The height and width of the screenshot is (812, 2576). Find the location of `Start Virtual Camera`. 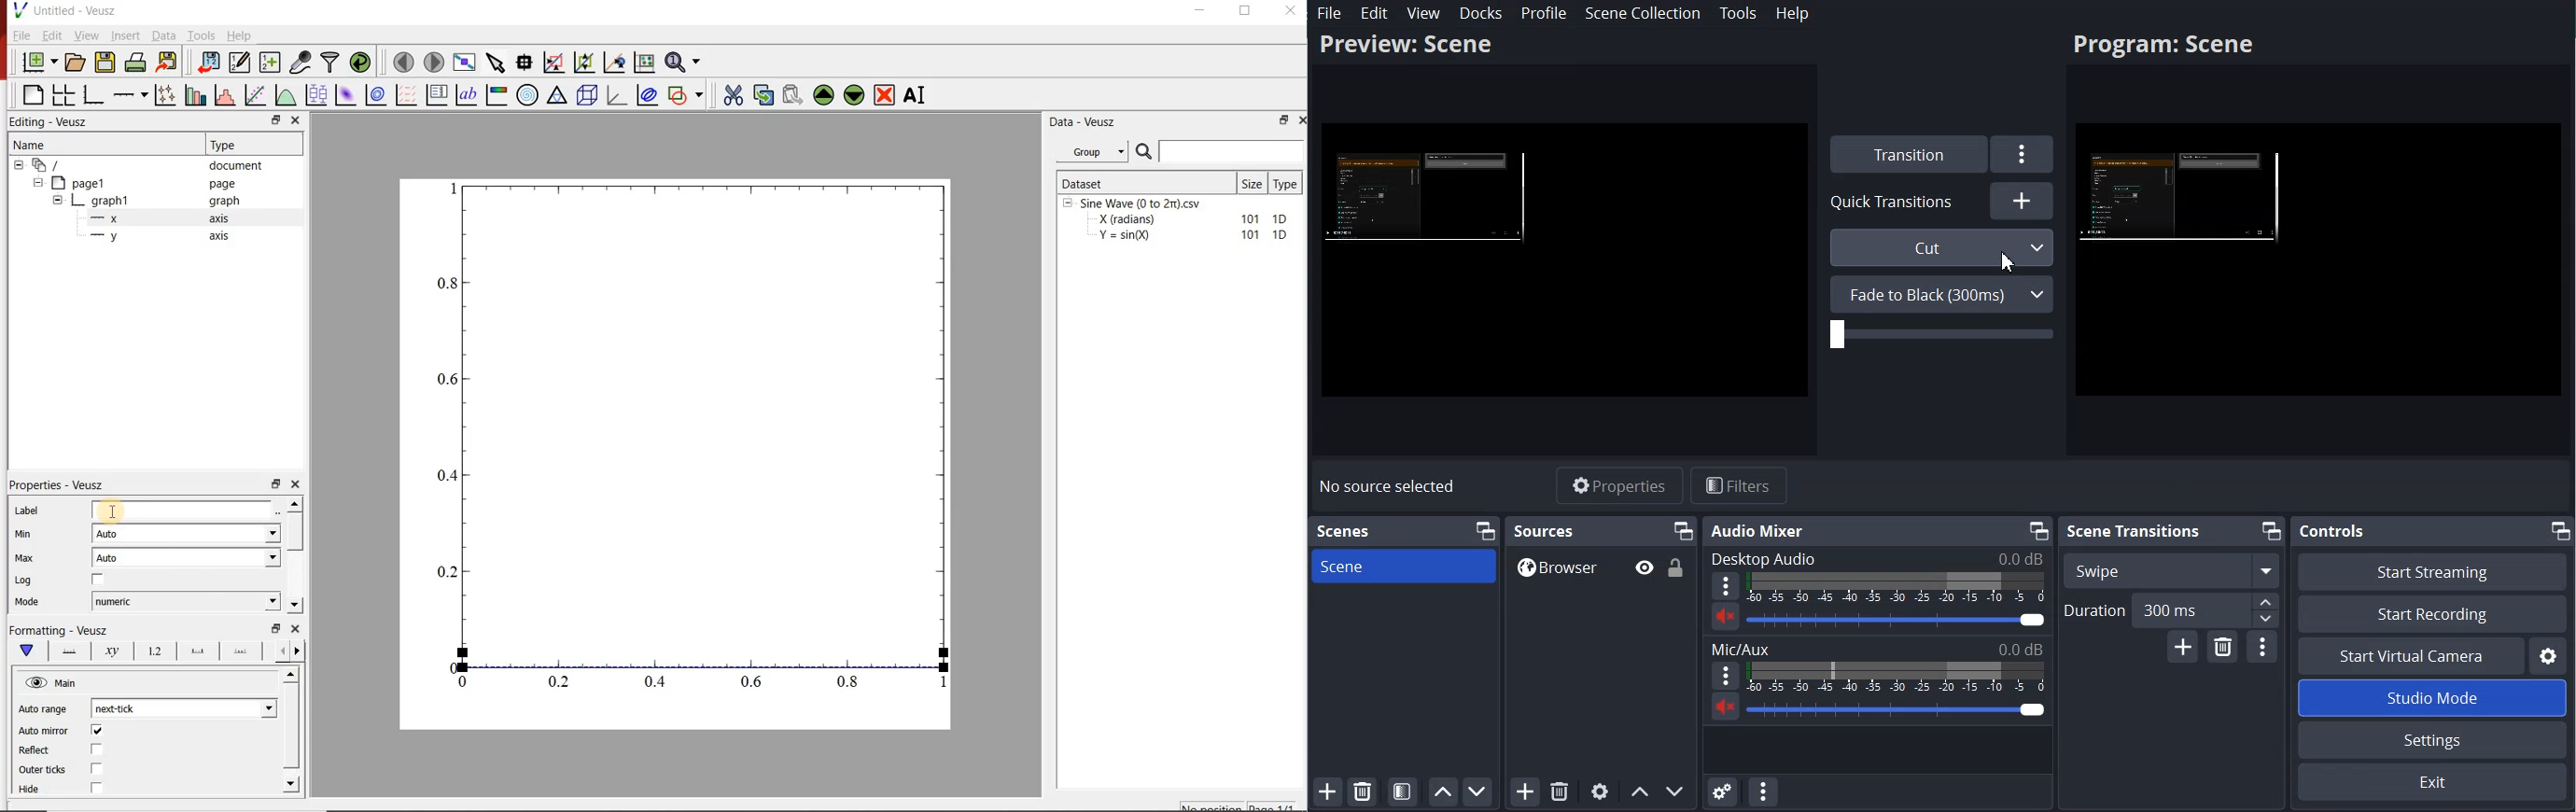

Start Virtual Camera is located at coordinates (2409, 655).